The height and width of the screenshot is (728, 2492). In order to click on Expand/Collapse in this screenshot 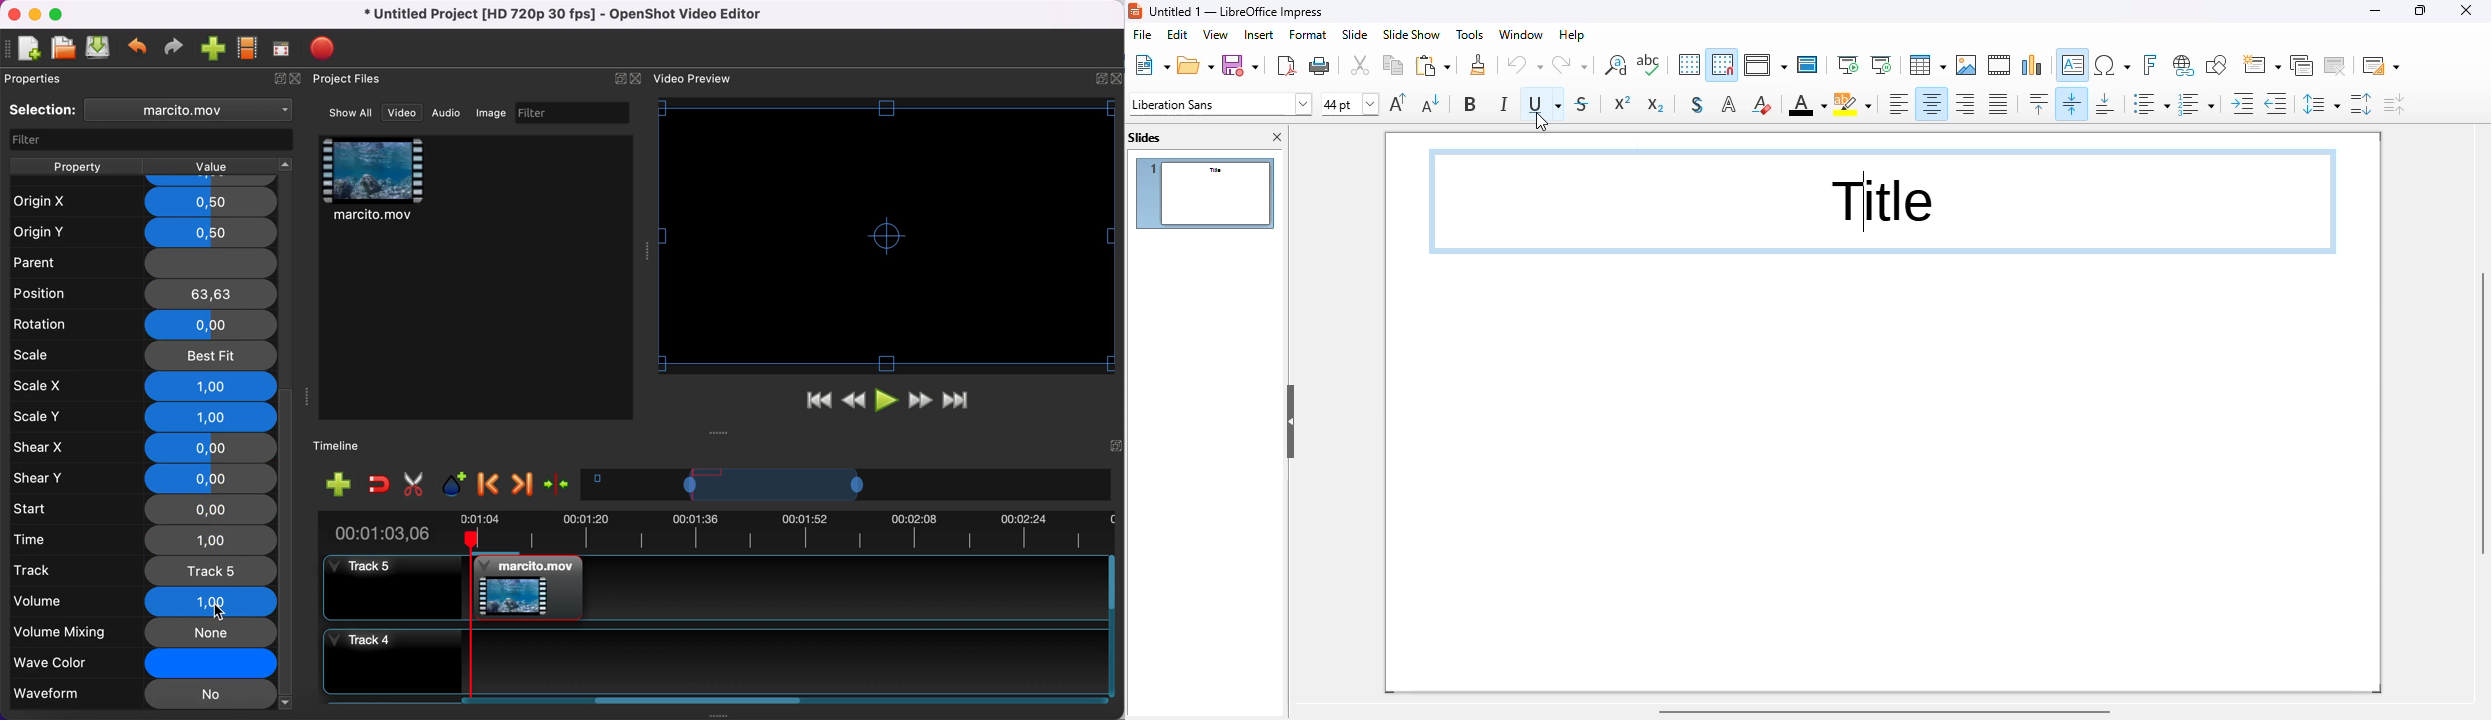, I will do `click(1116, 446)`.